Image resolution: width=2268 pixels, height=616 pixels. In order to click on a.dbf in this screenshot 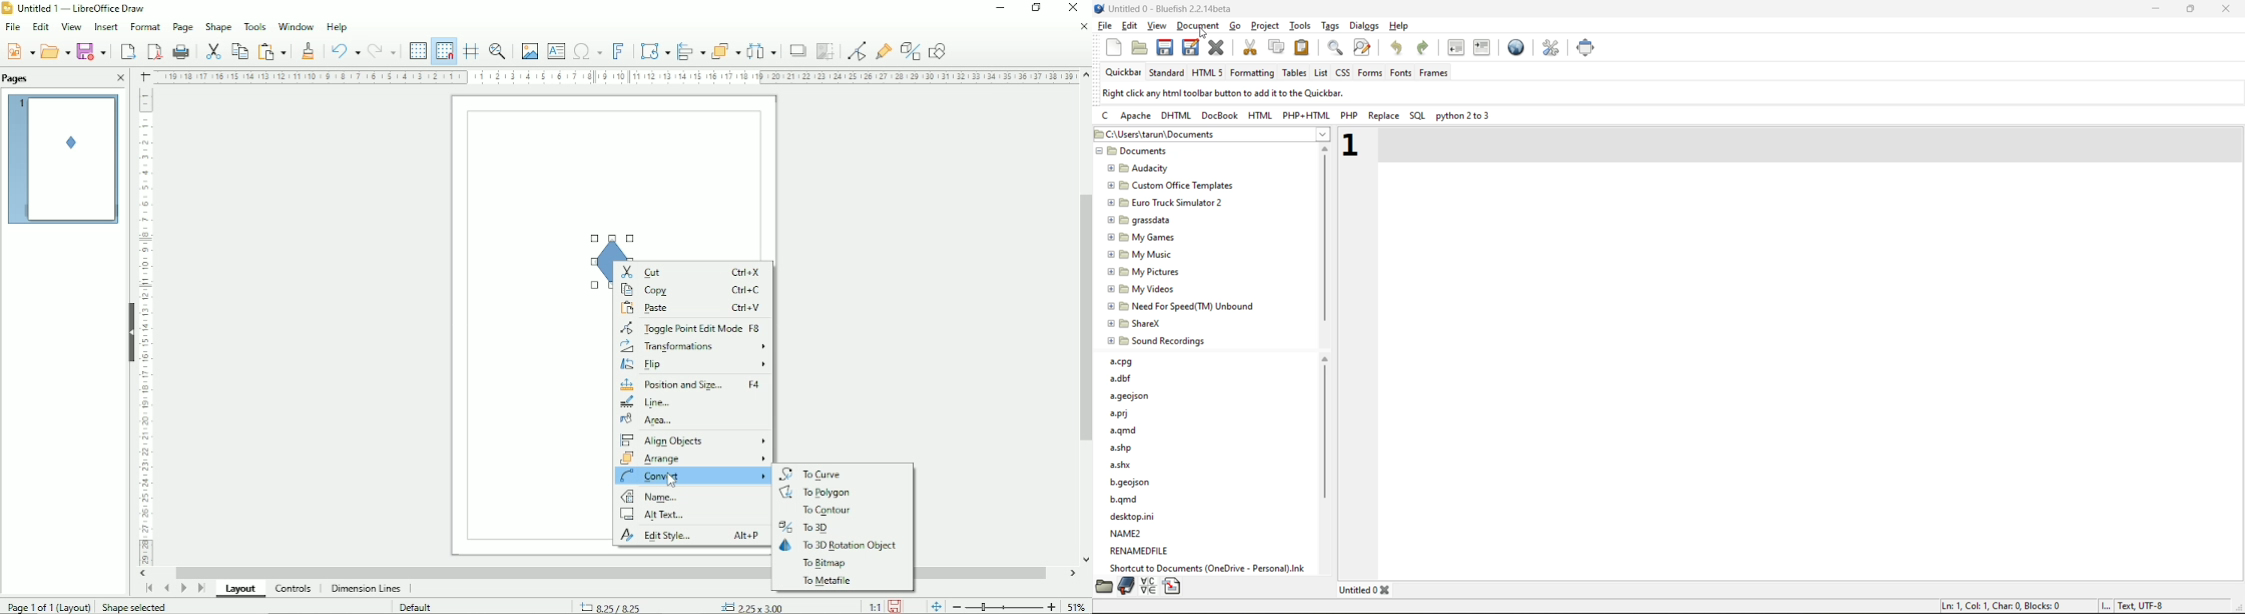, I will do `click(1121, 379)`.